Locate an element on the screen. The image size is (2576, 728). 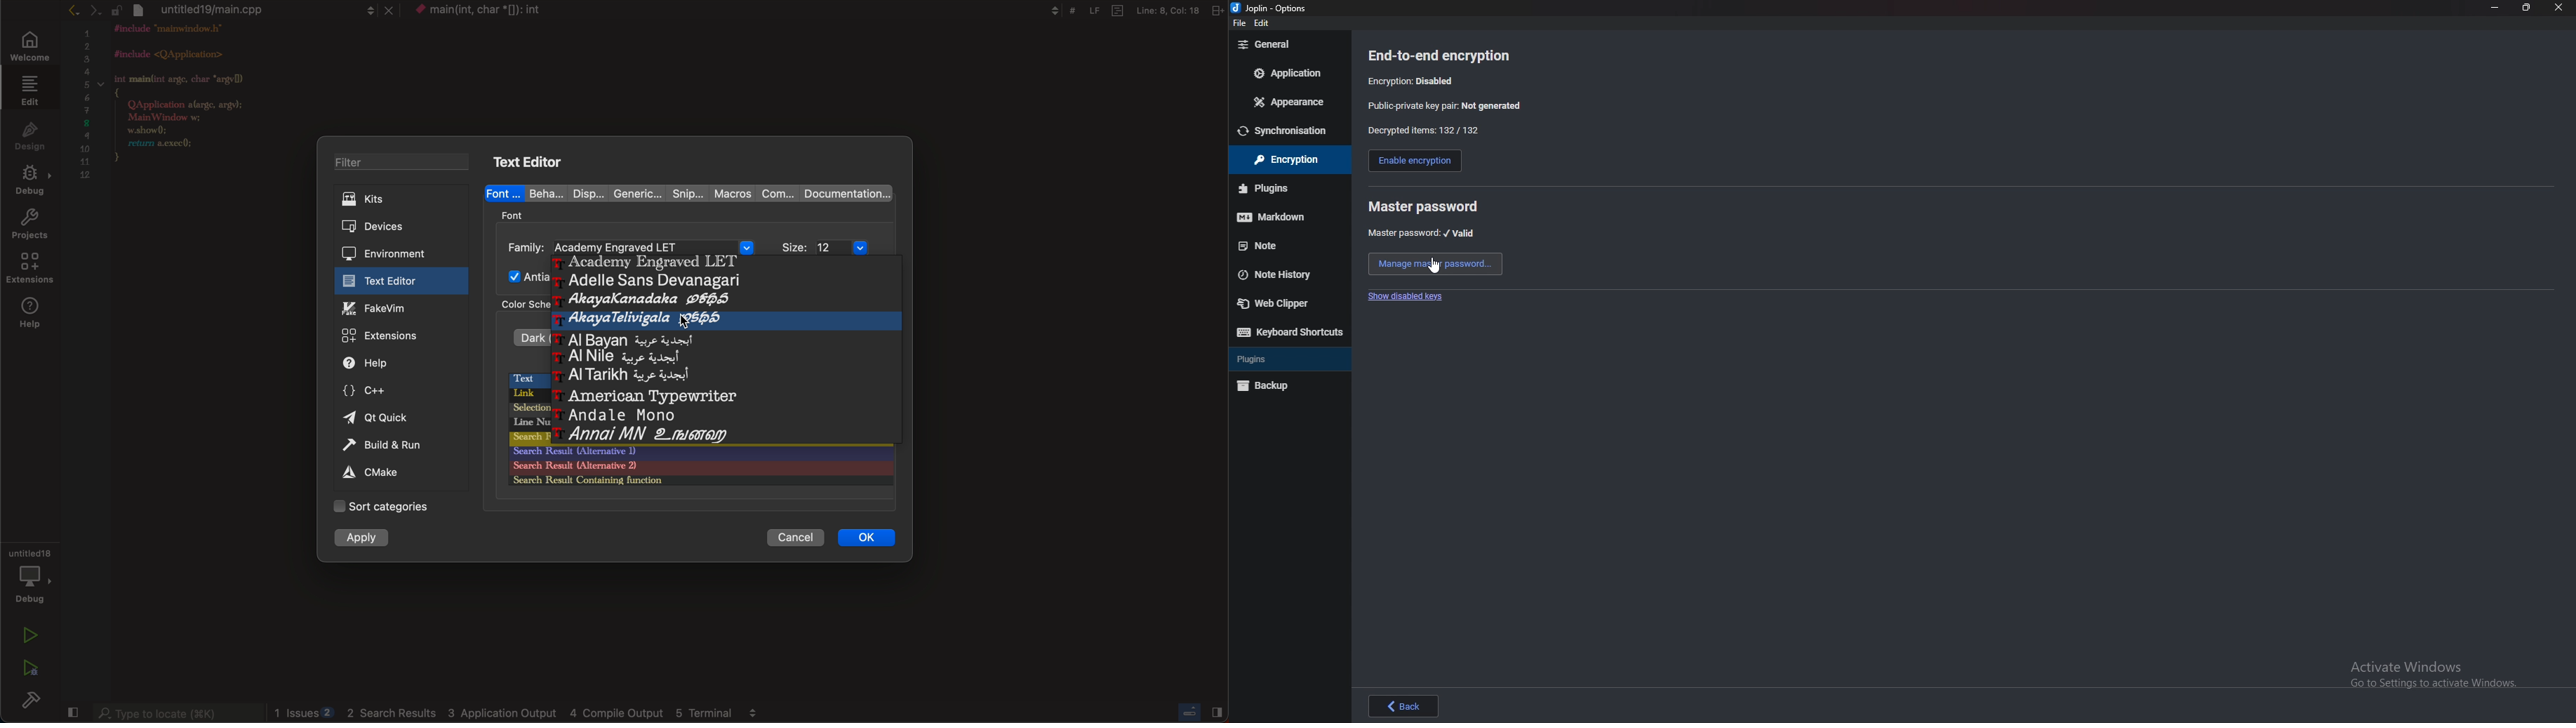
font is located at coordinates (515, 214).